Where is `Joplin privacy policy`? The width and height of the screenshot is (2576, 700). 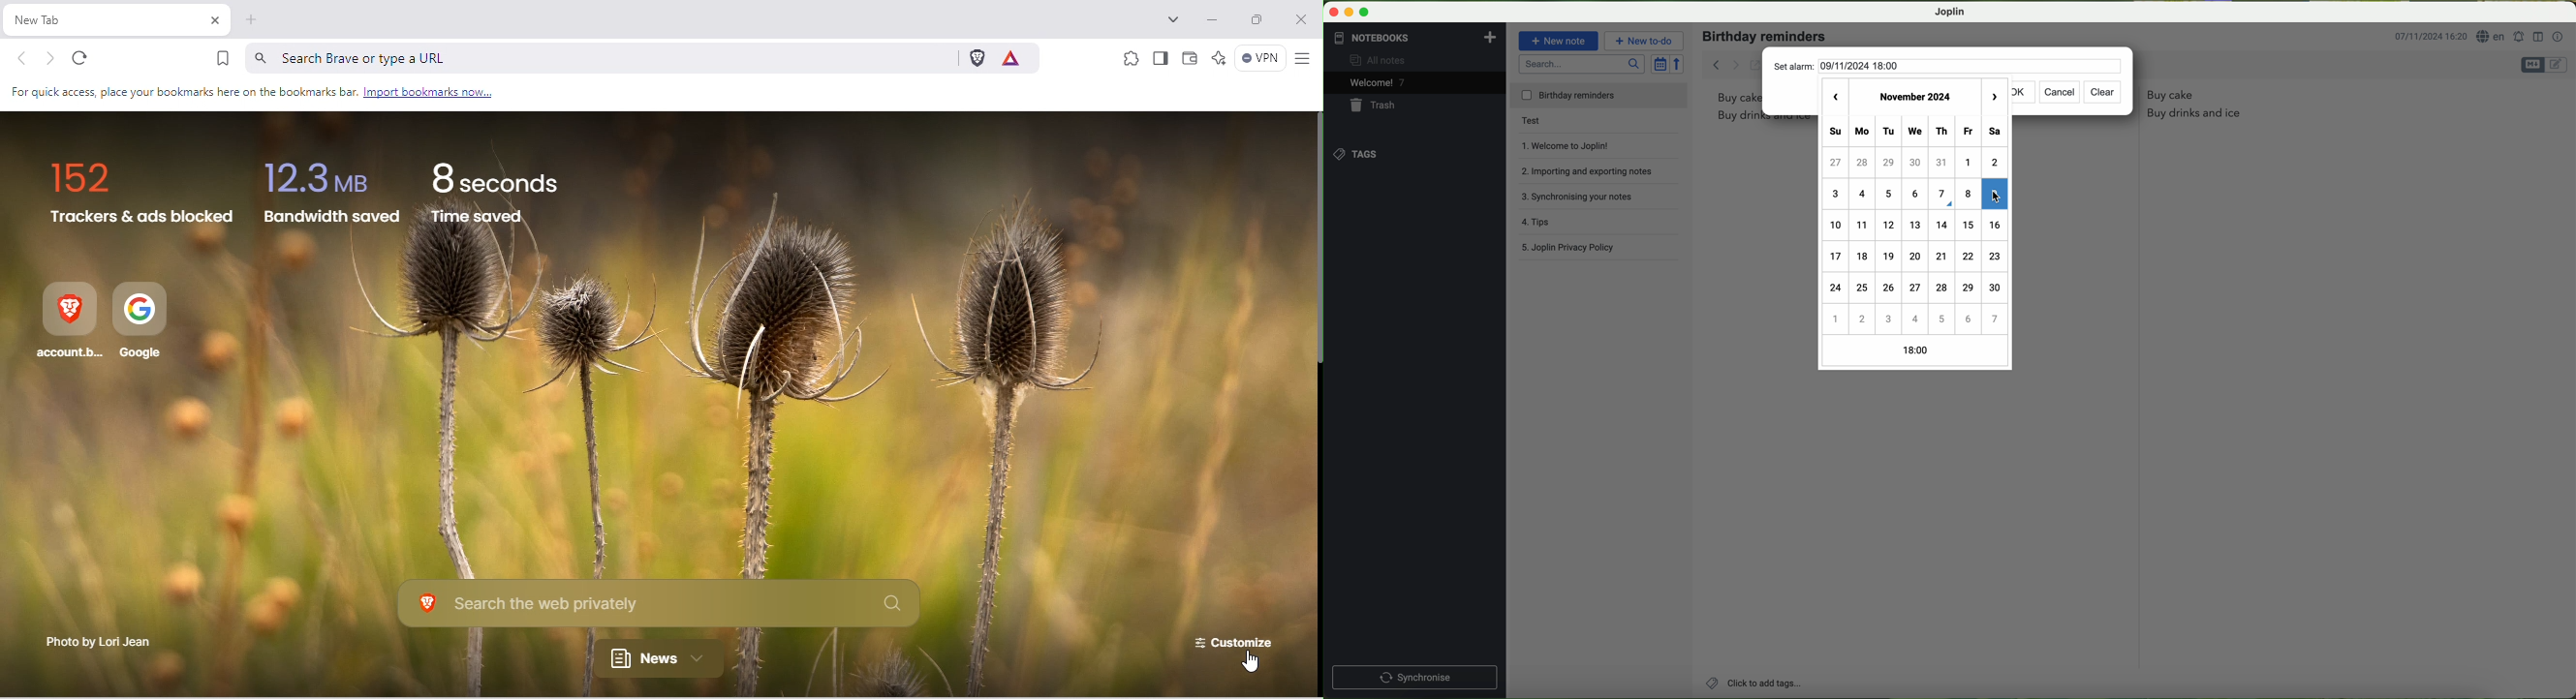
Joplin privacy policy is located at coordinates (1569, 245).